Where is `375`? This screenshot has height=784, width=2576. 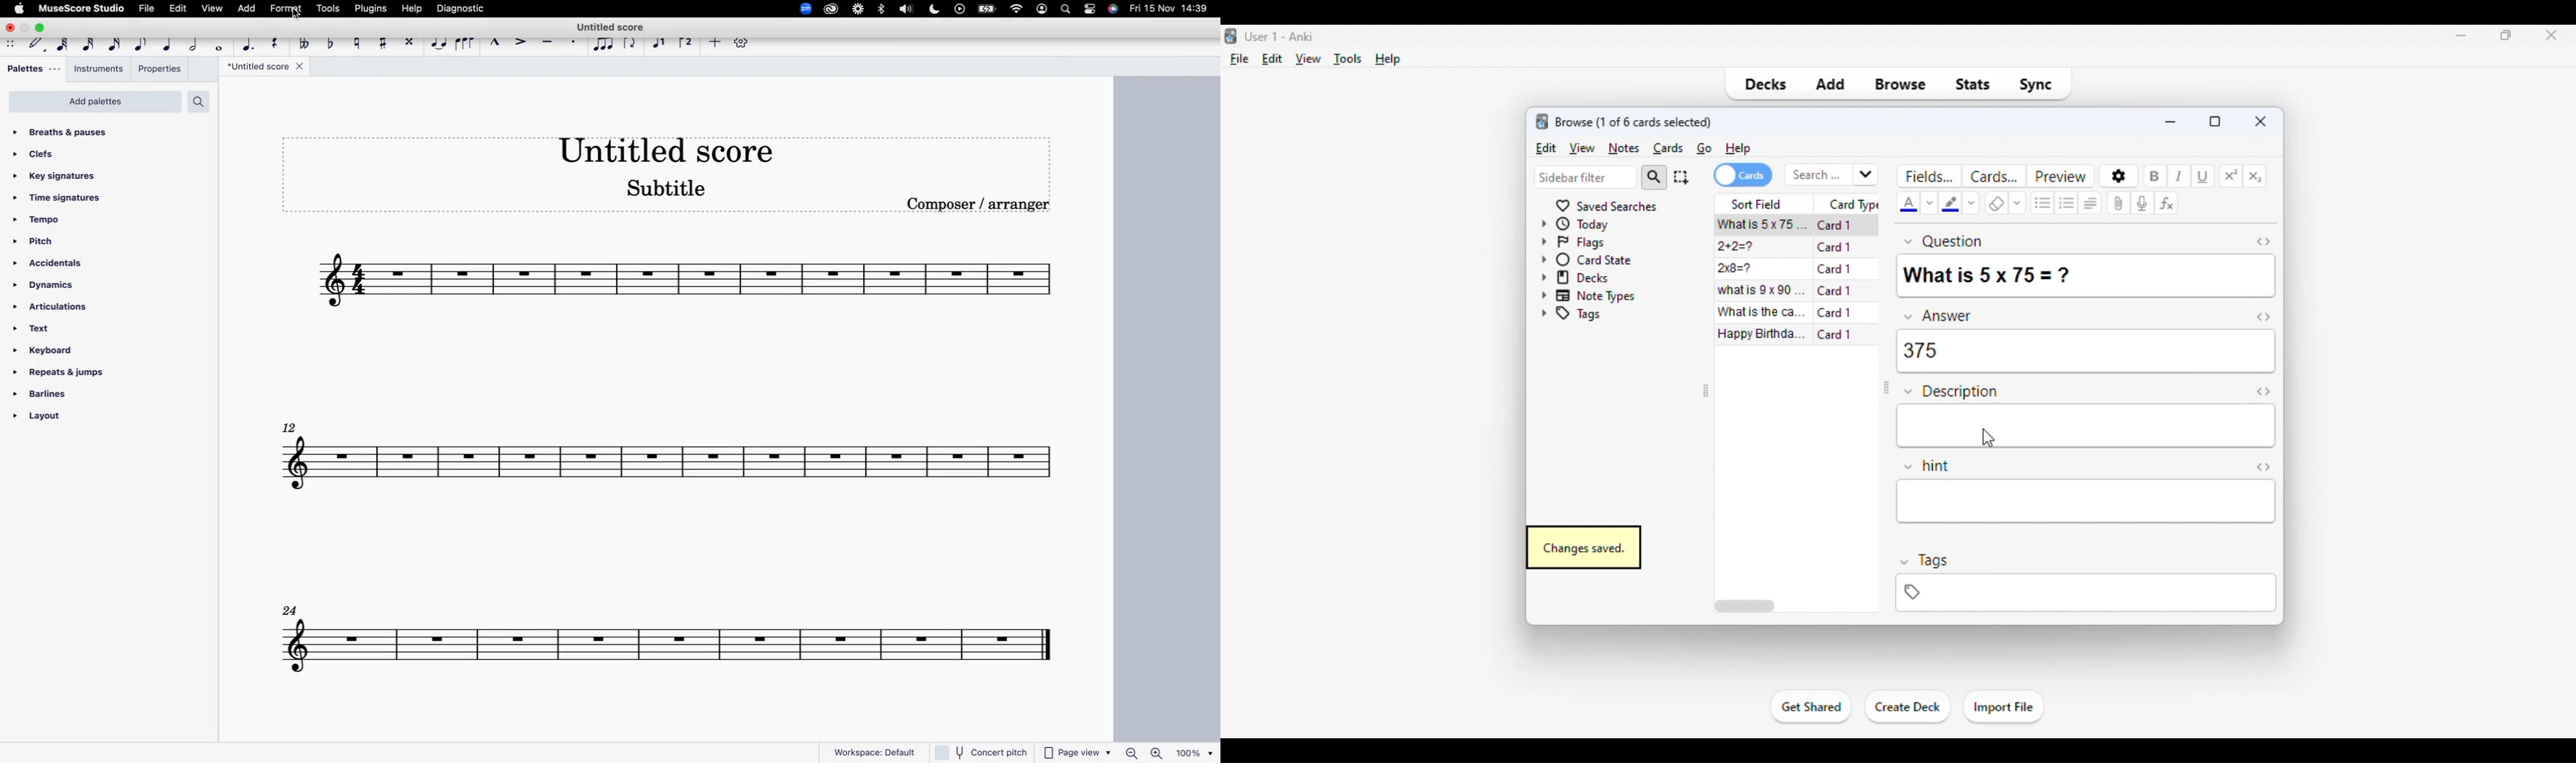
375 is located at coordinates (1925, 349).